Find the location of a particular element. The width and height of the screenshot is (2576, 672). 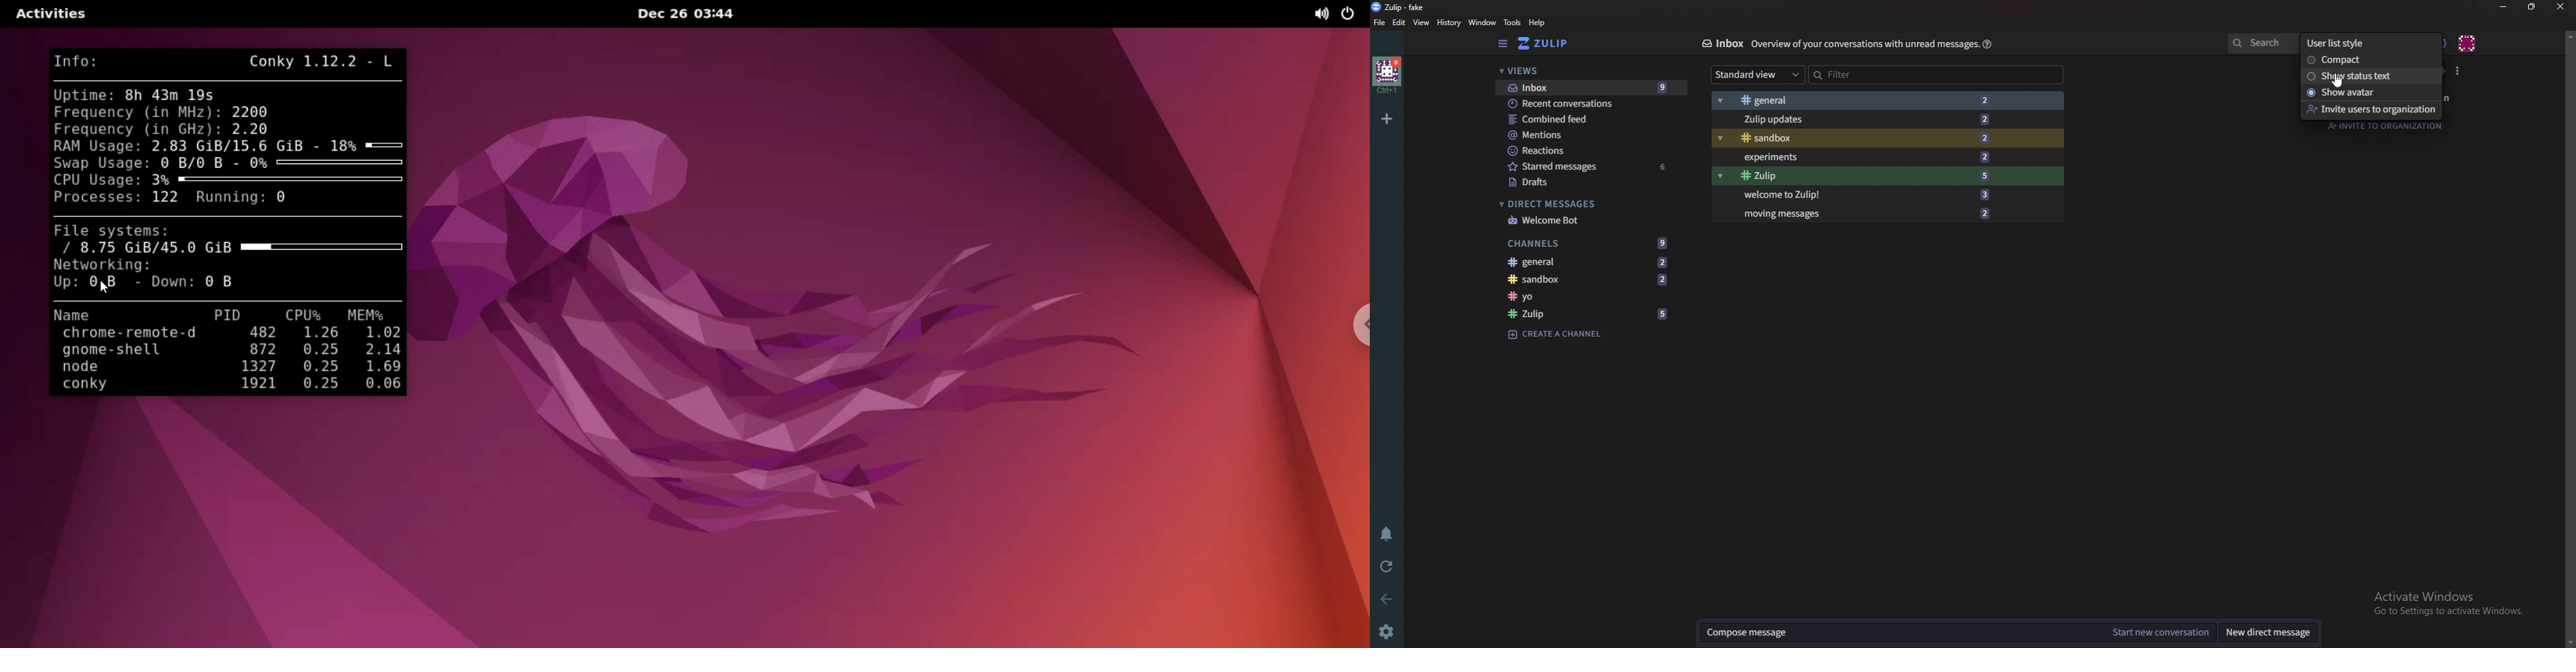

help is located at coordinates (1989, 44).